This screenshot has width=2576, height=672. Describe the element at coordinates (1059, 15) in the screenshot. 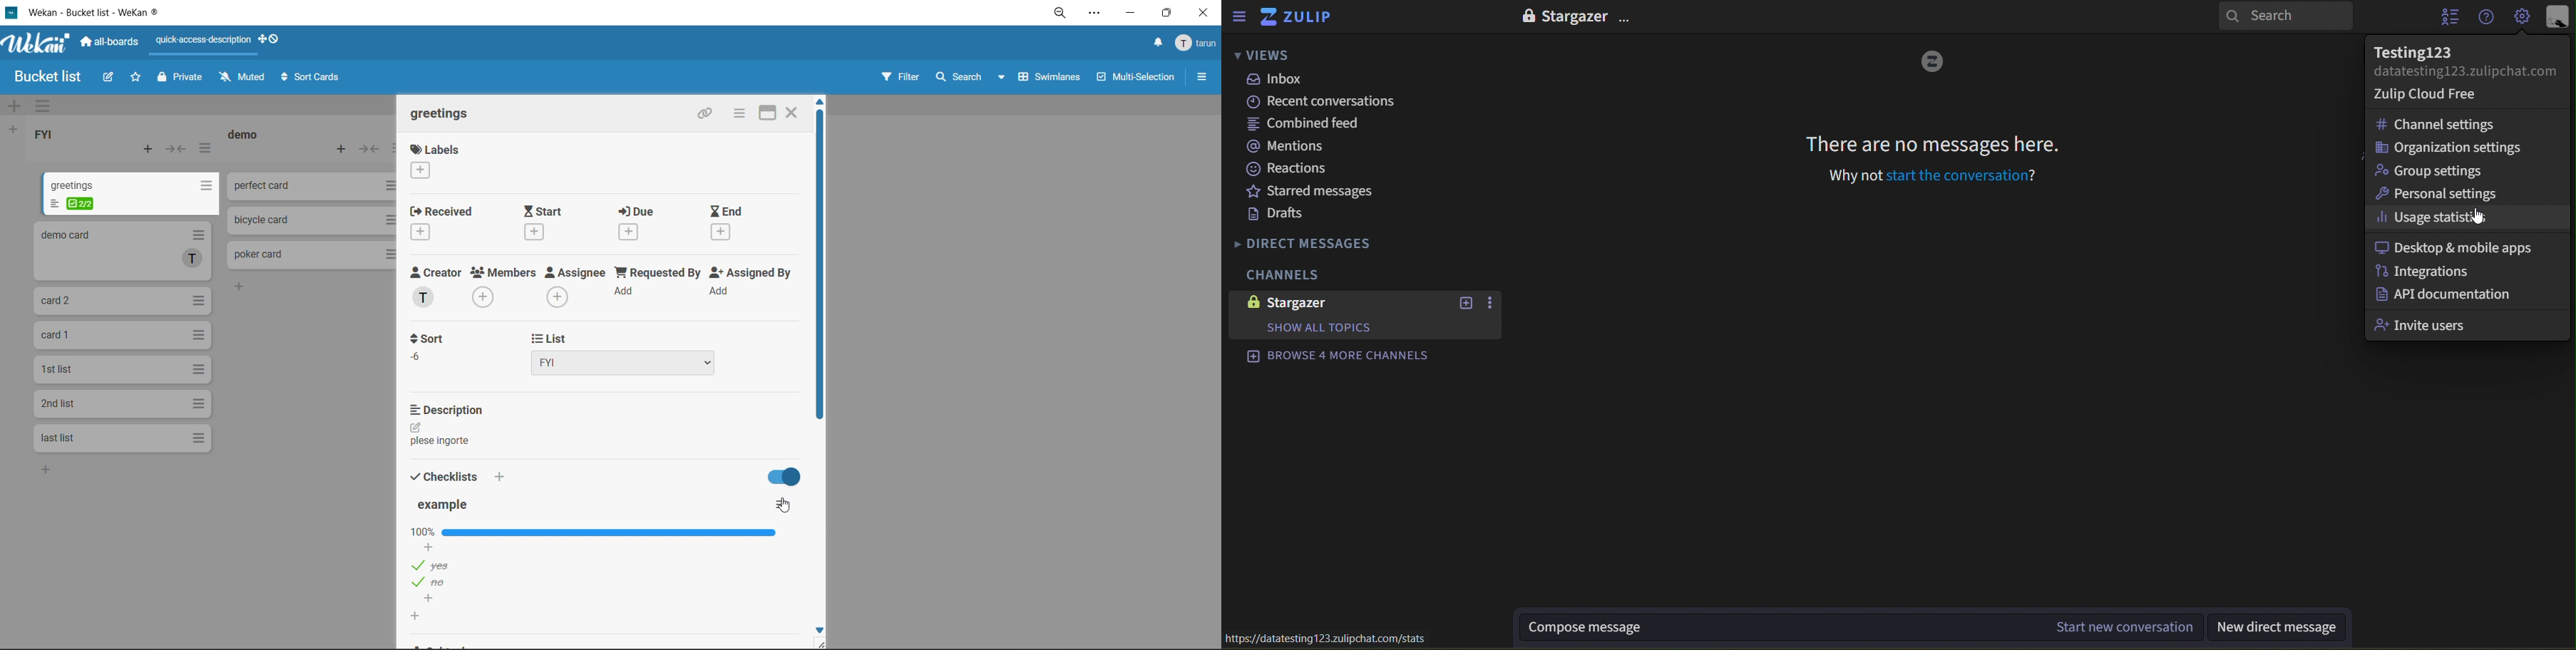

I see `zoom` at that location.